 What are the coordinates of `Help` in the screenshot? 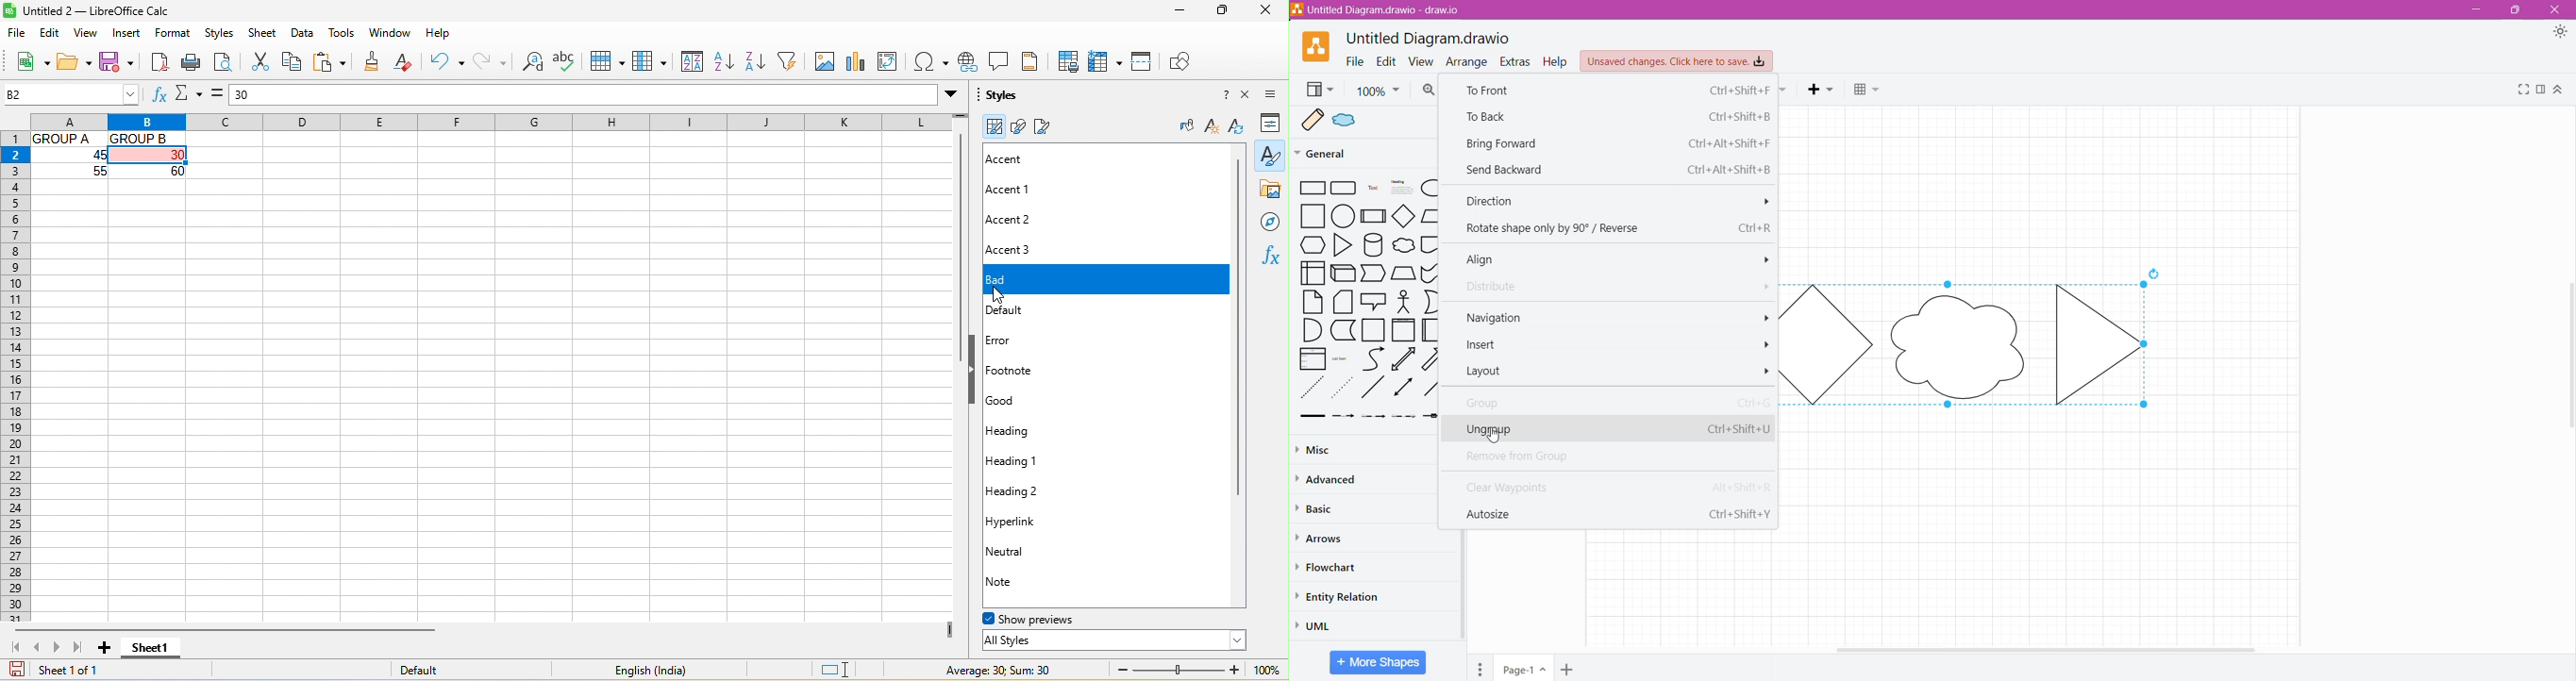 It's located at (1555, 62).